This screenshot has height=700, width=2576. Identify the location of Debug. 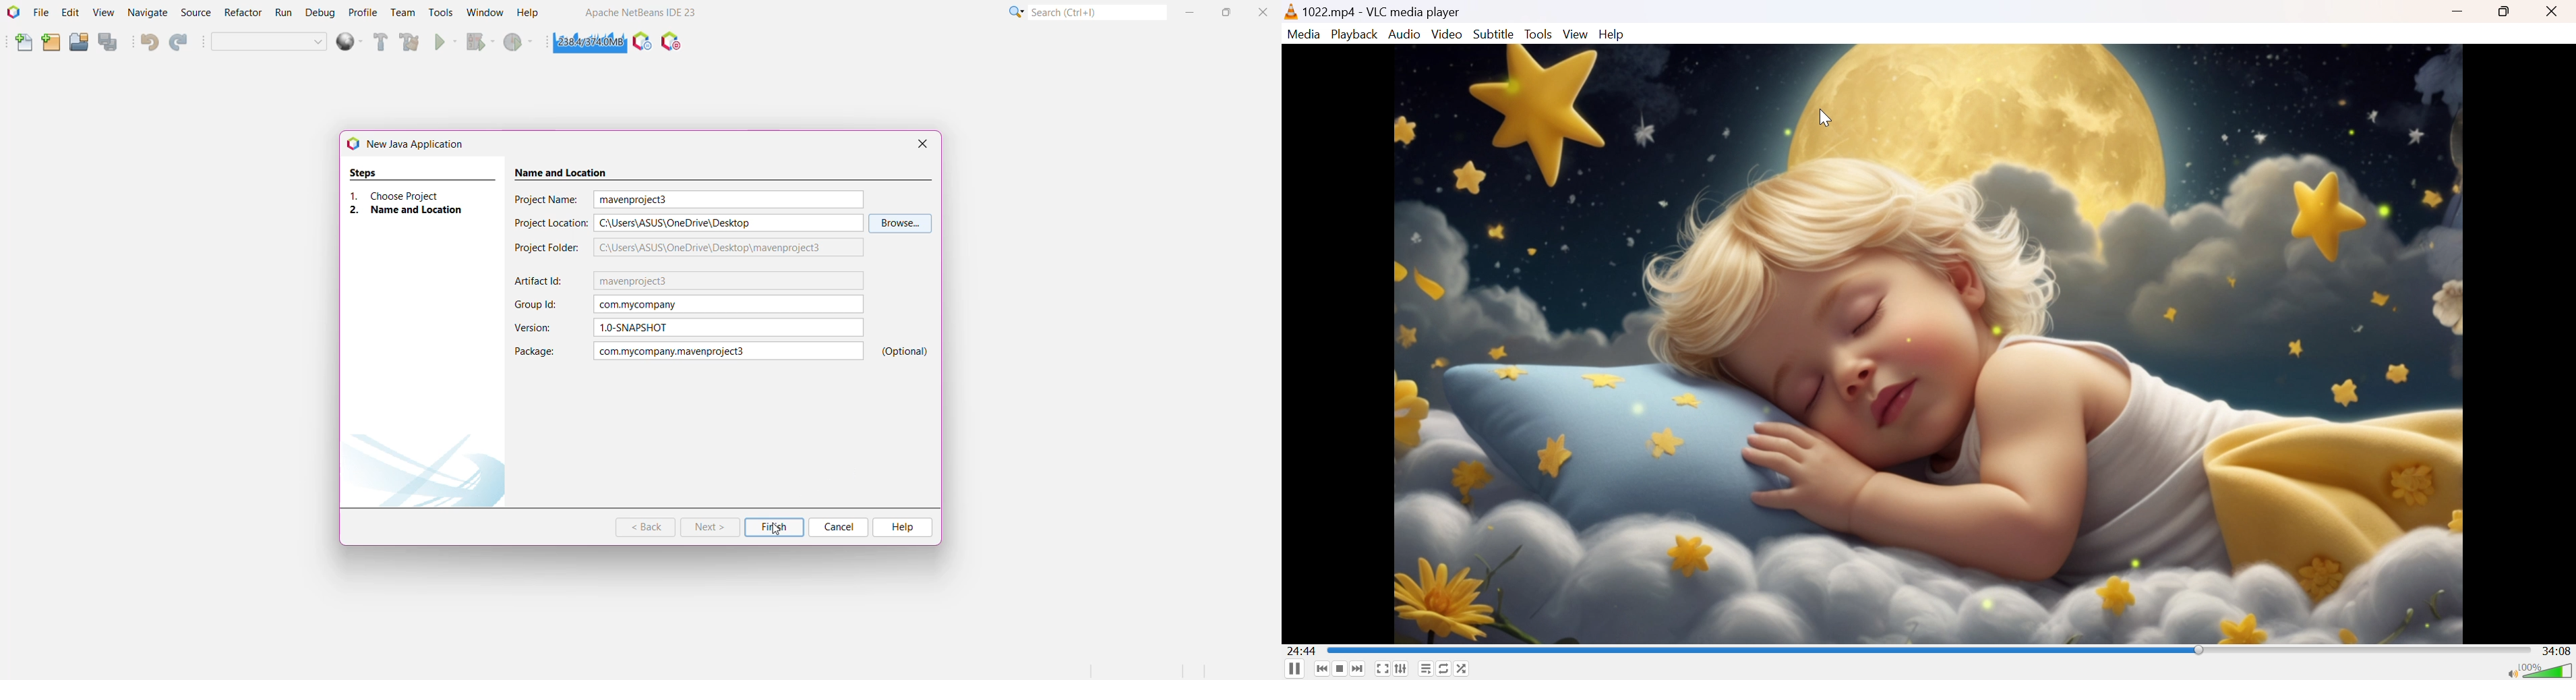
(320, 13).